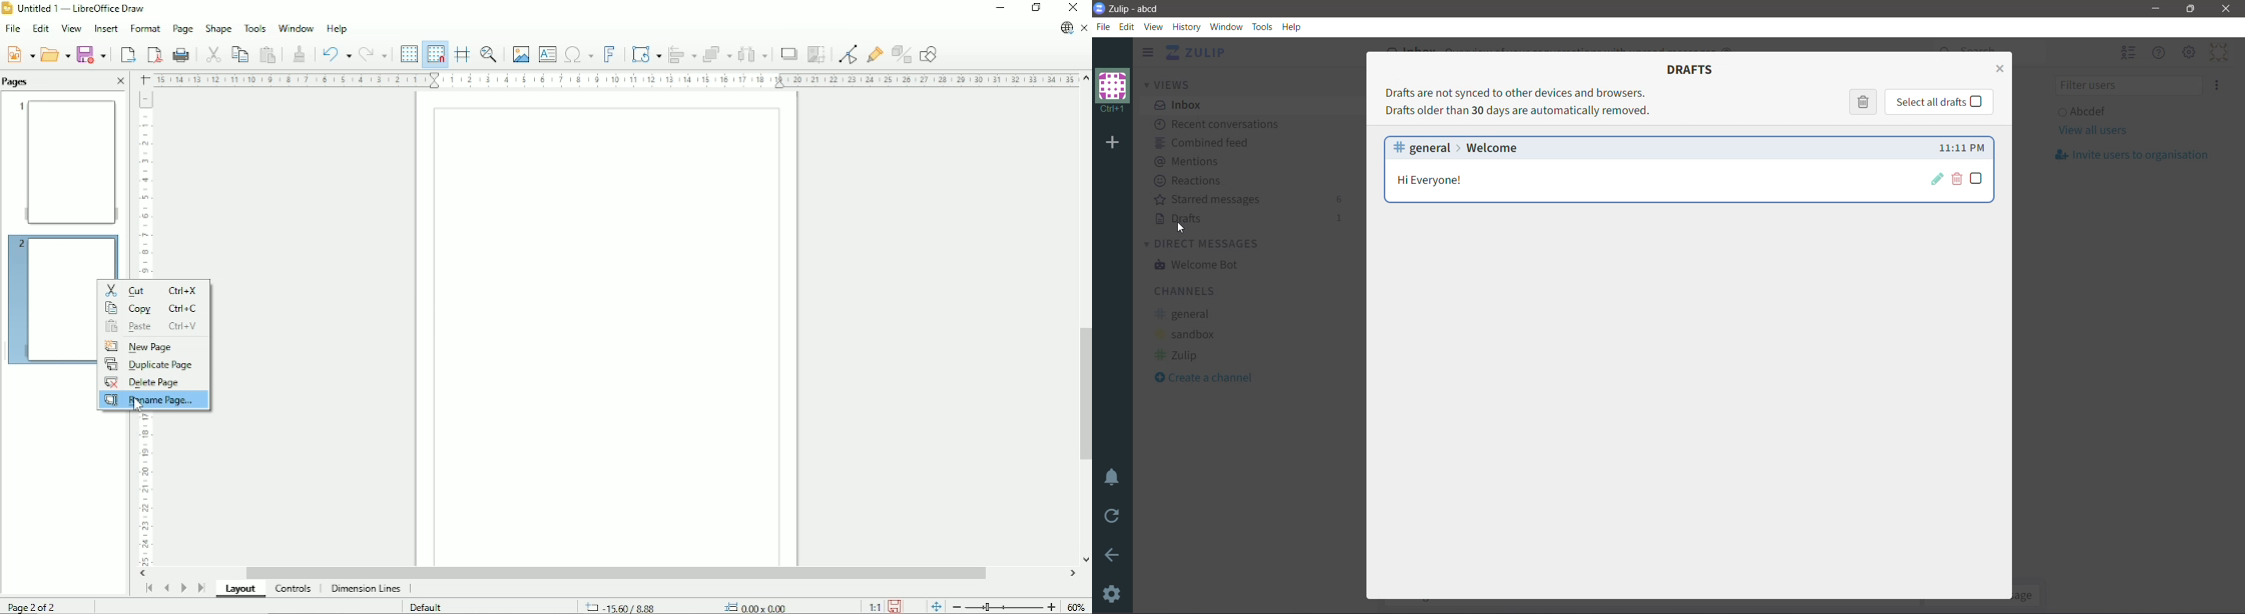 Image resolution: width=2268 pixels, height=616 pixels. Describe the element at coordinates (850, 53) in the screenshot. I see `Toggle point edit mode` at that location.